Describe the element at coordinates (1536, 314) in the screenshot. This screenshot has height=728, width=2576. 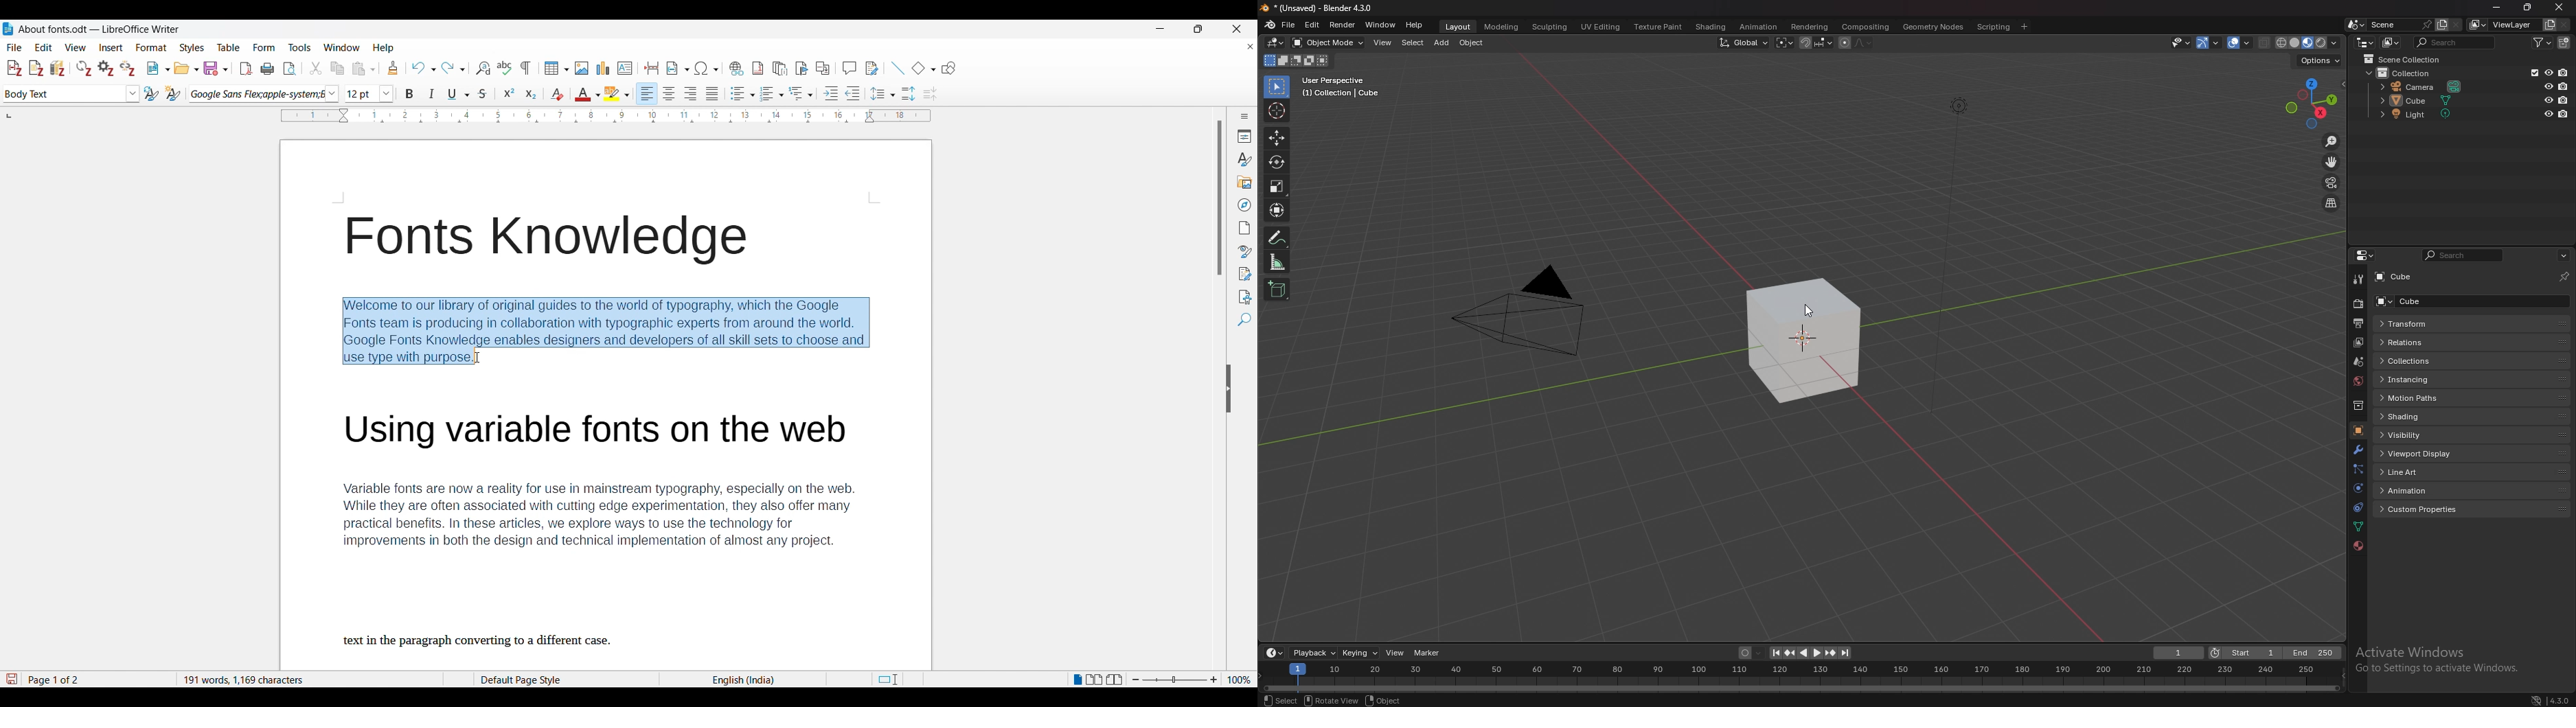
I see `camera` at that location.